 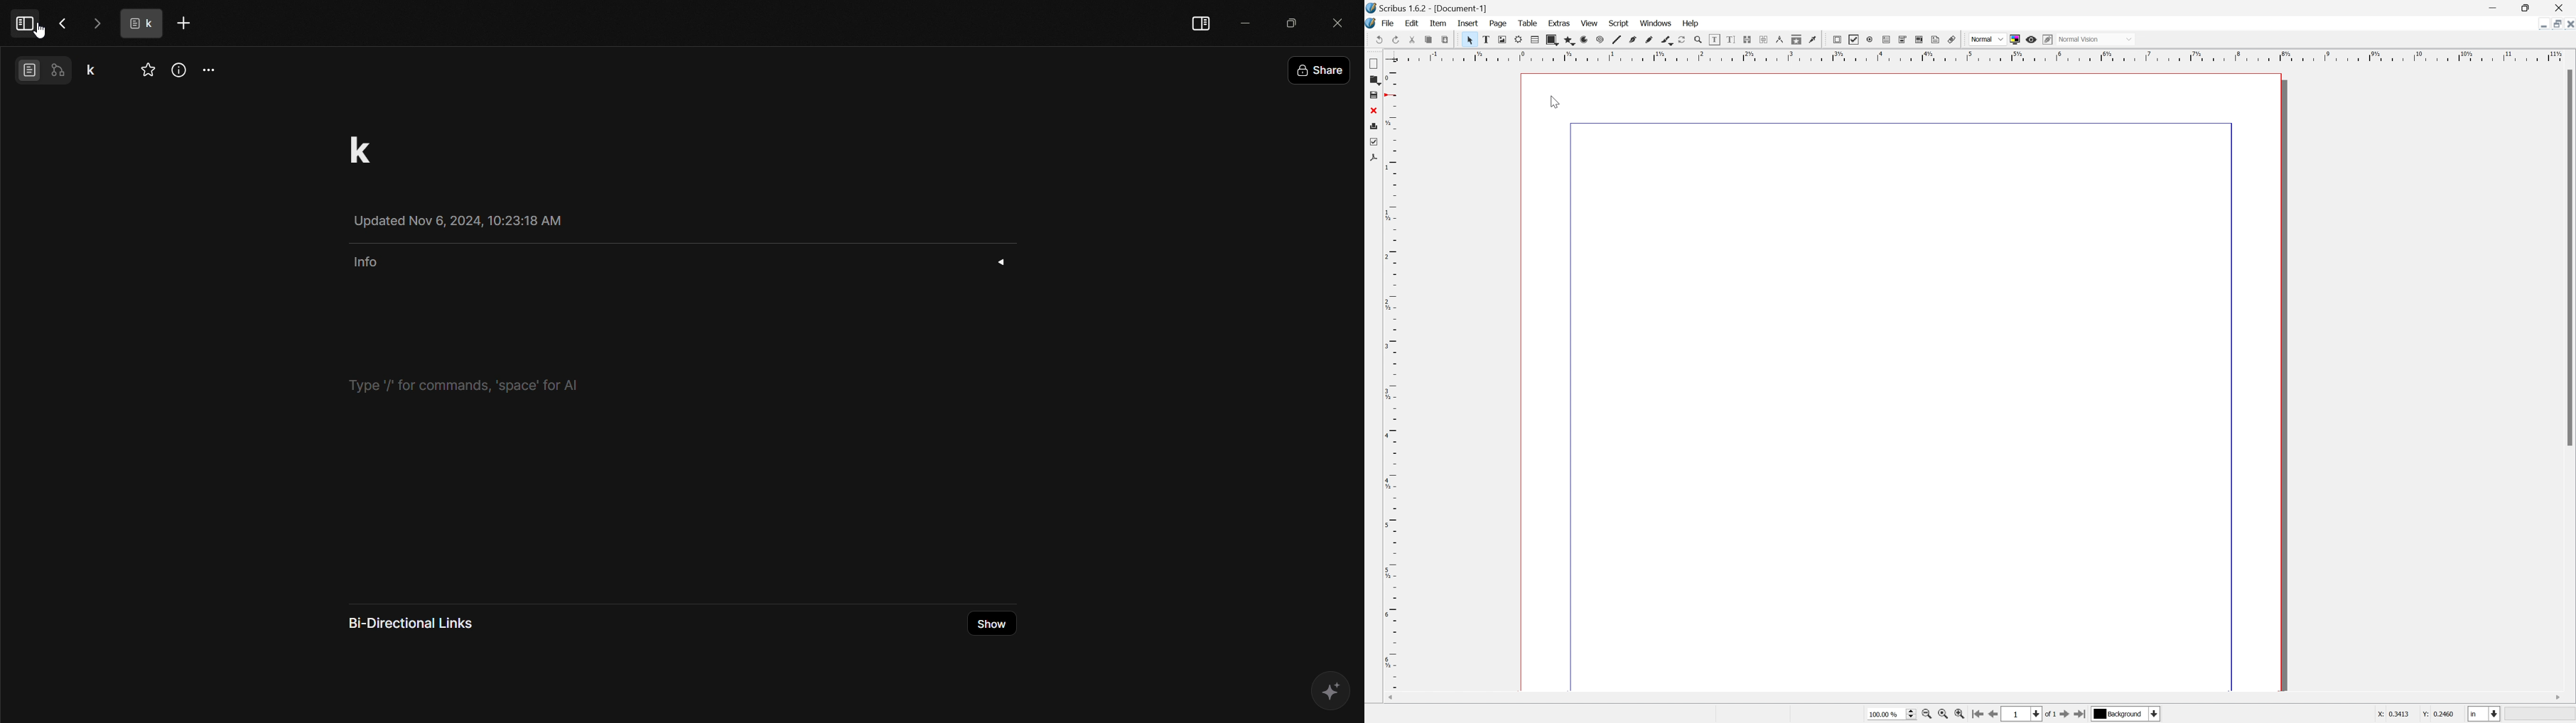 What do you see at coordinates (1375, 435) in the screenshot?
I see `ruler` at bounding box center [1375, 435].